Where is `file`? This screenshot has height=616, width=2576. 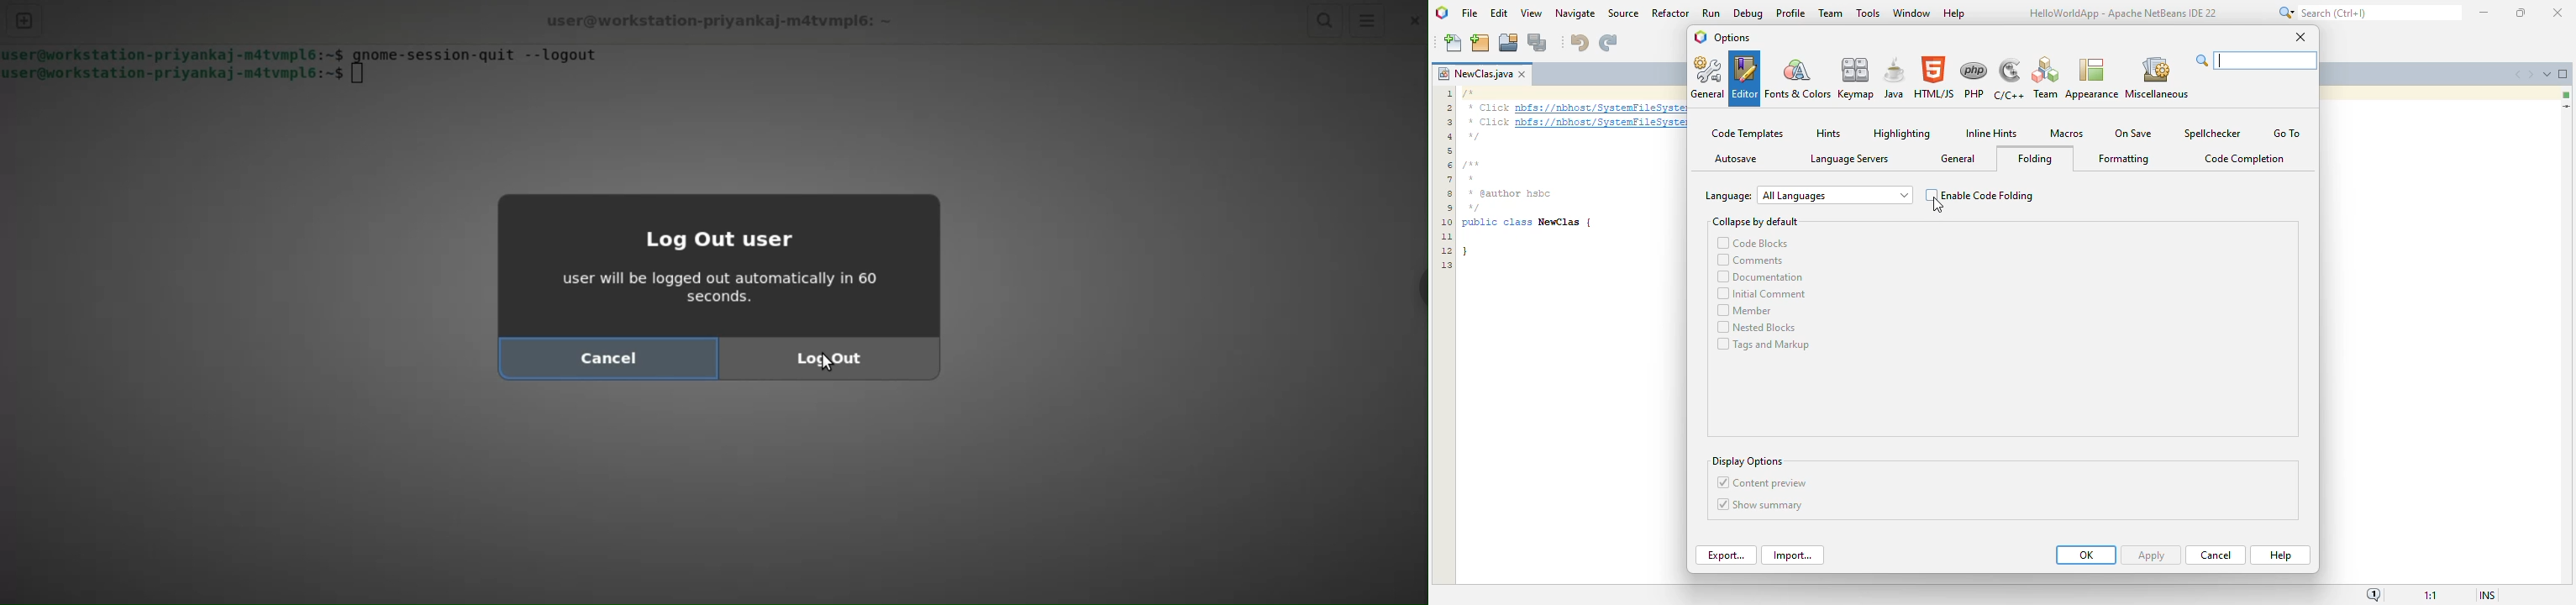
file is located at coordinates (1470, 13).